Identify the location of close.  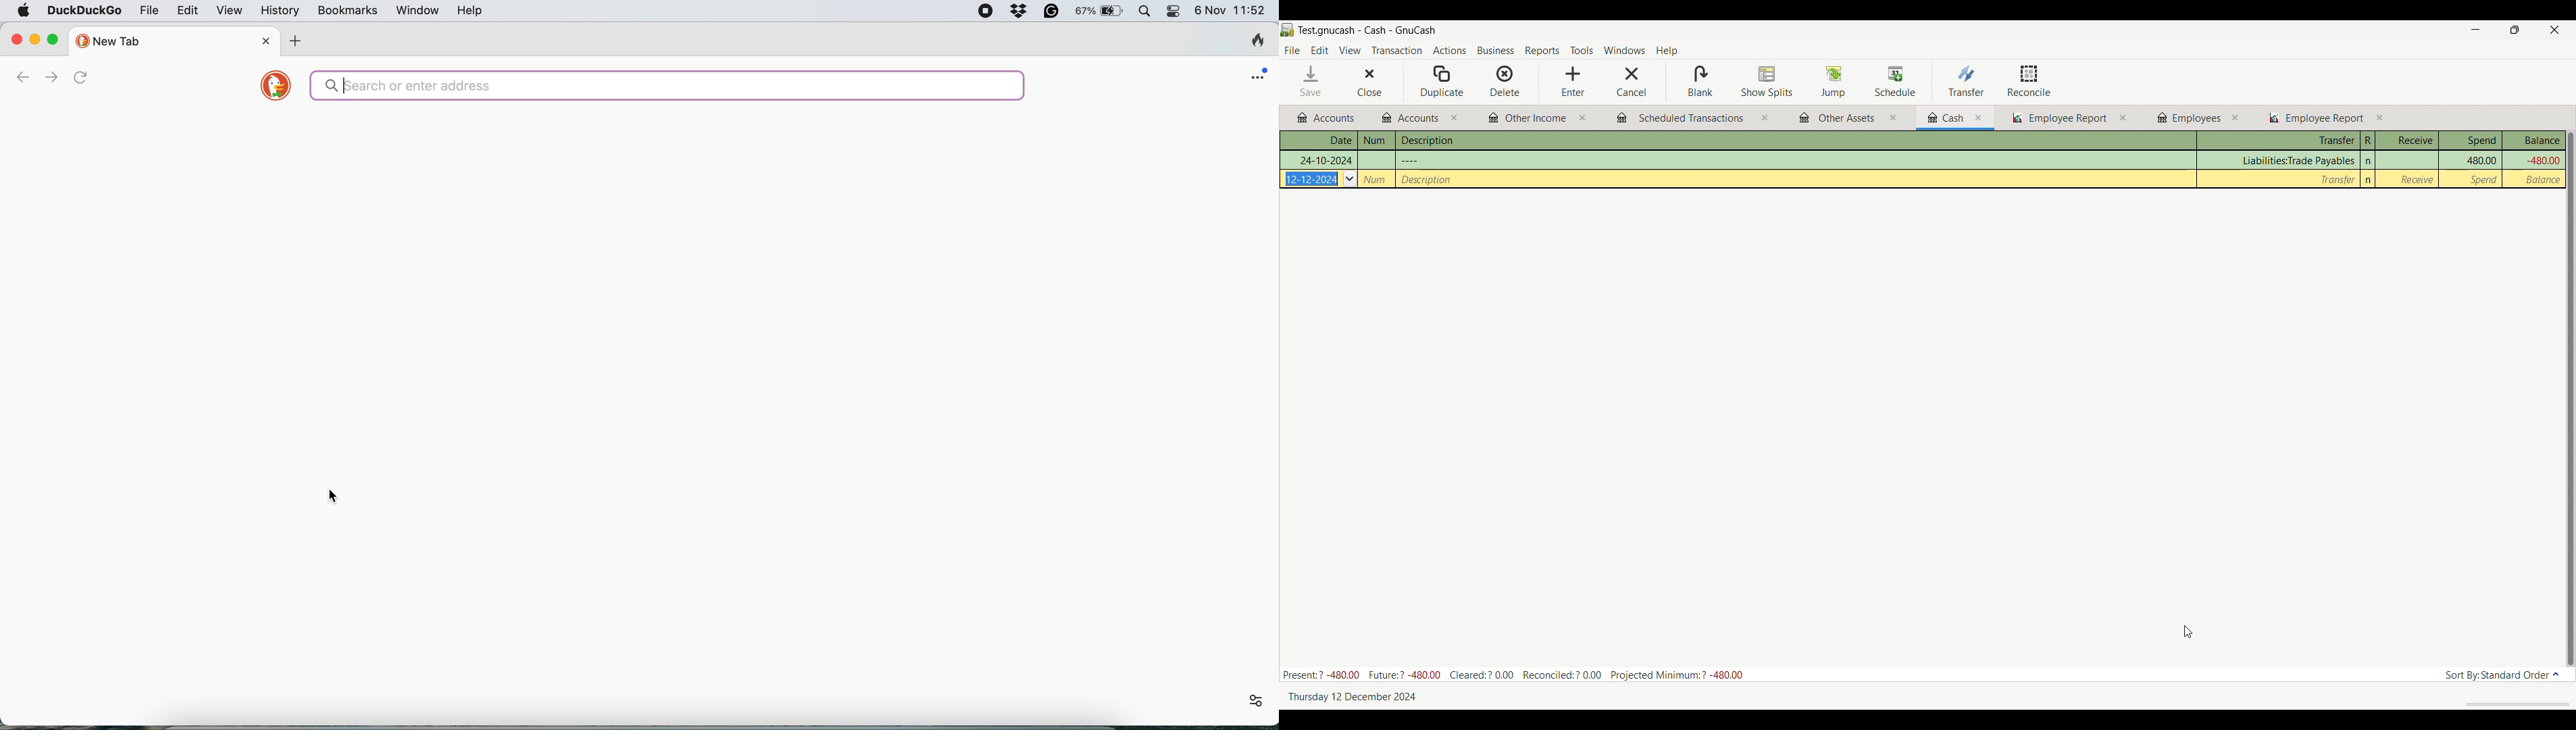
(263, 42).